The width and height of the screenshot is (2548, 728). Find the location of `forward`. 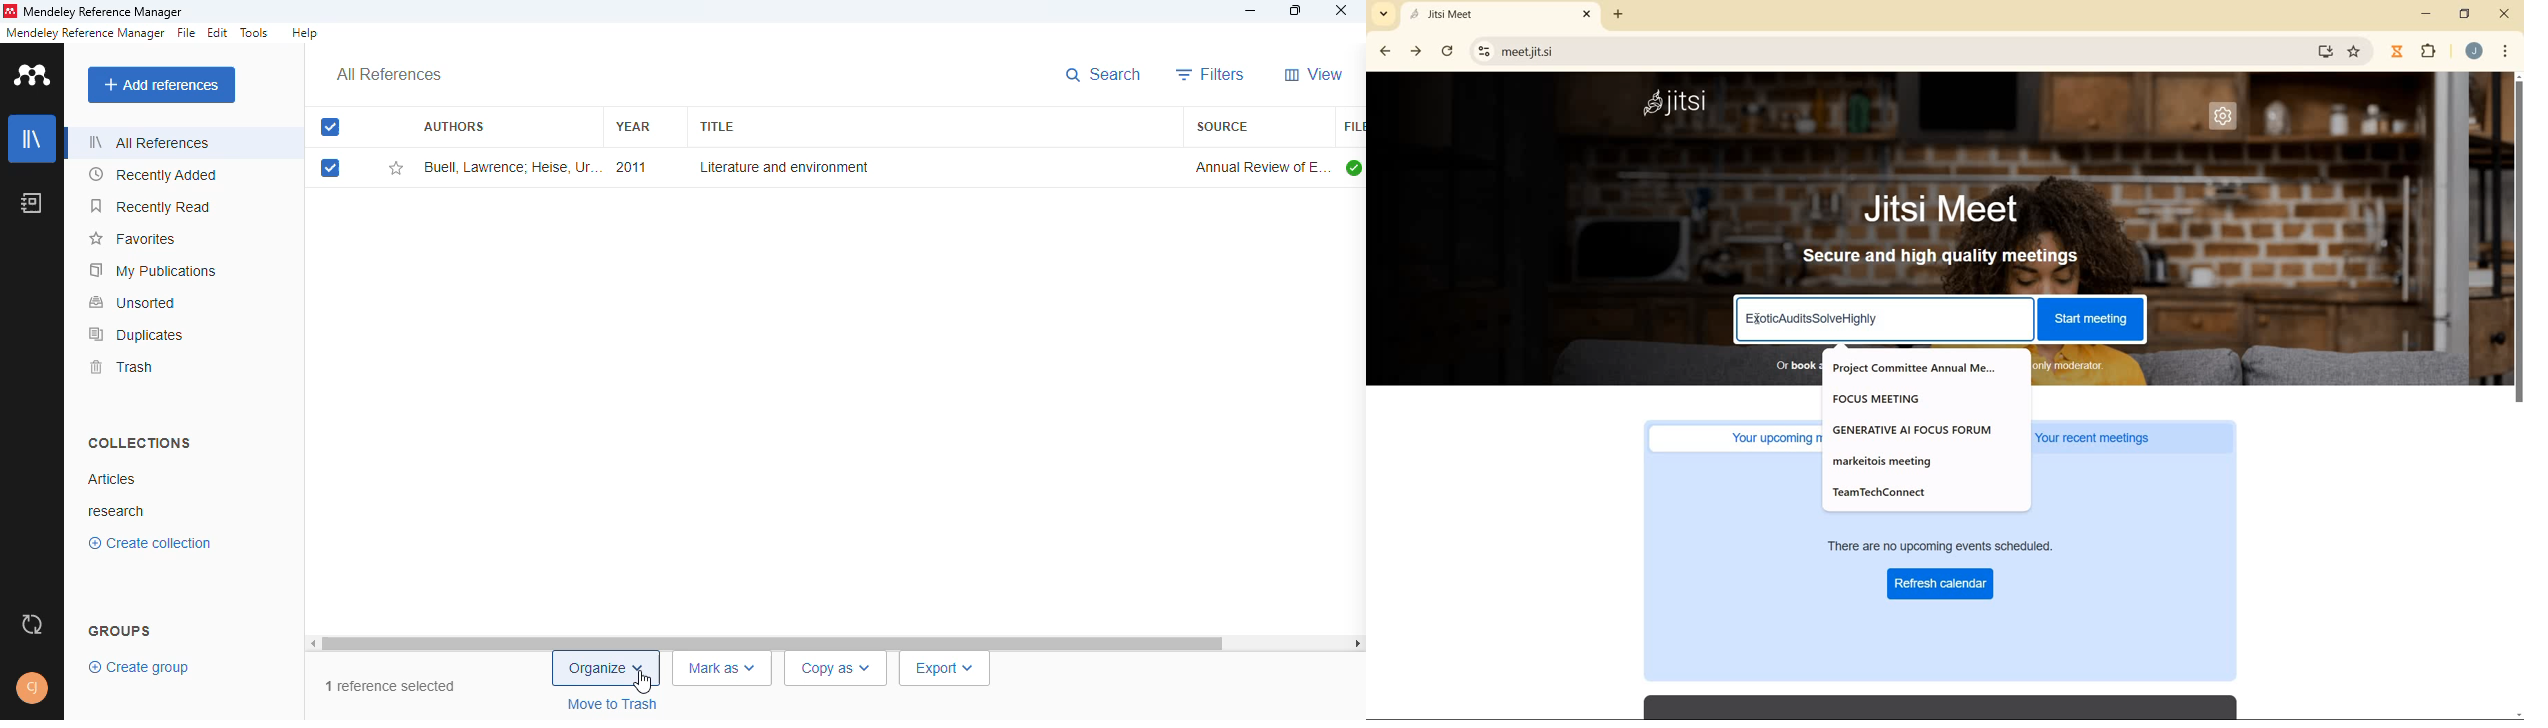

forward is located at coordinates (1417, 52).